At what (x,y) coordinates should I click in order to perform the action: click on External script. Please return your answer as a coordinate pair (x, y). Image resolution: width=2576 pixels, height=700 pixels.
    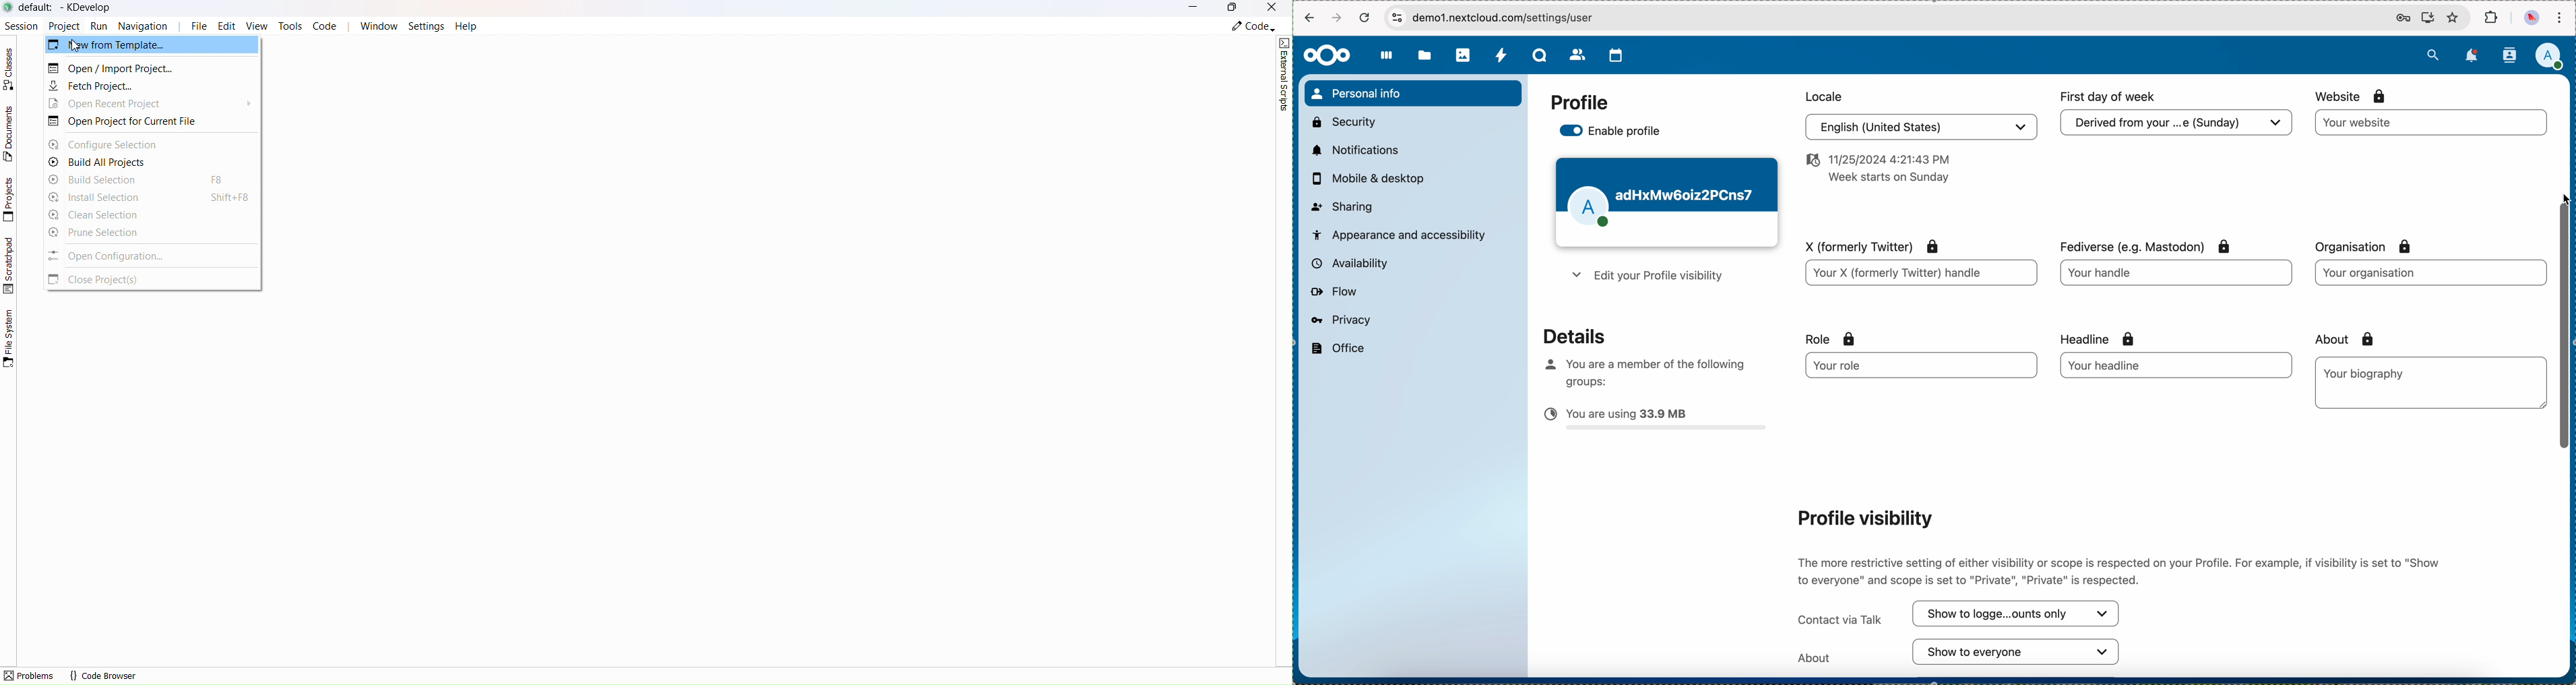
    Looking at the image, I should click on (1284, 74).